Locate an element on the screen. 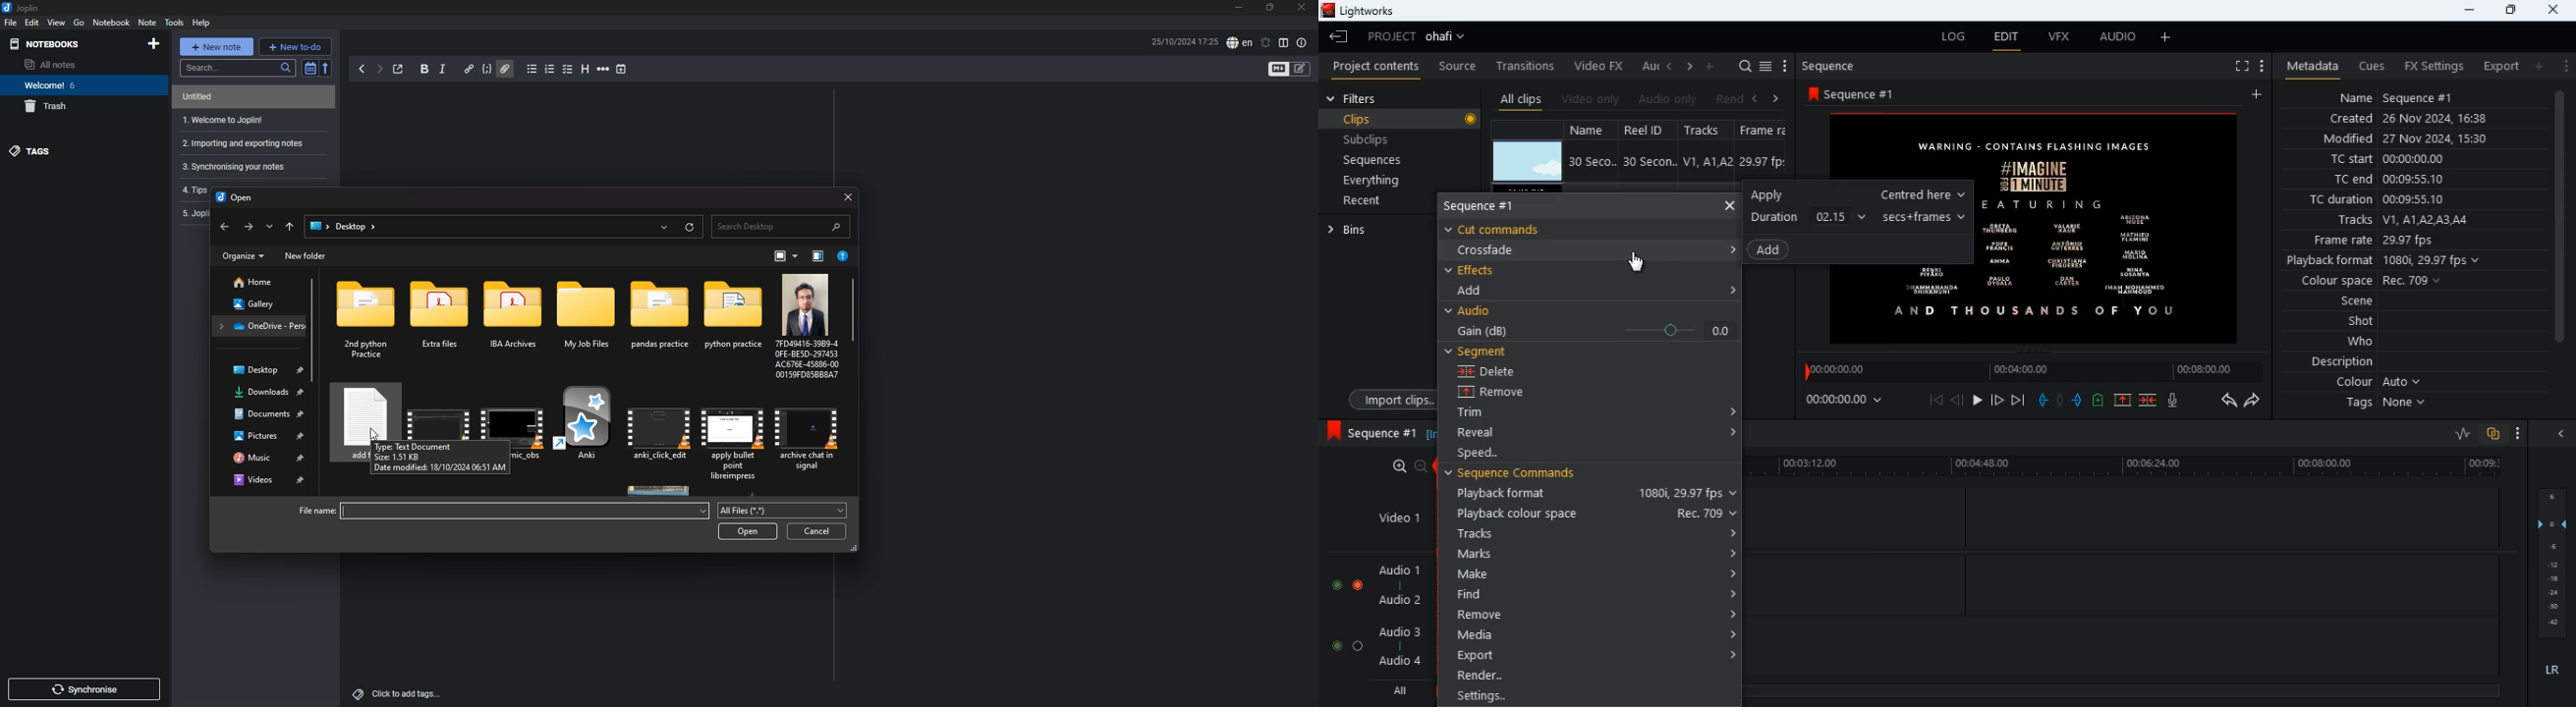  checkbox is located at coordinates (569, 69).